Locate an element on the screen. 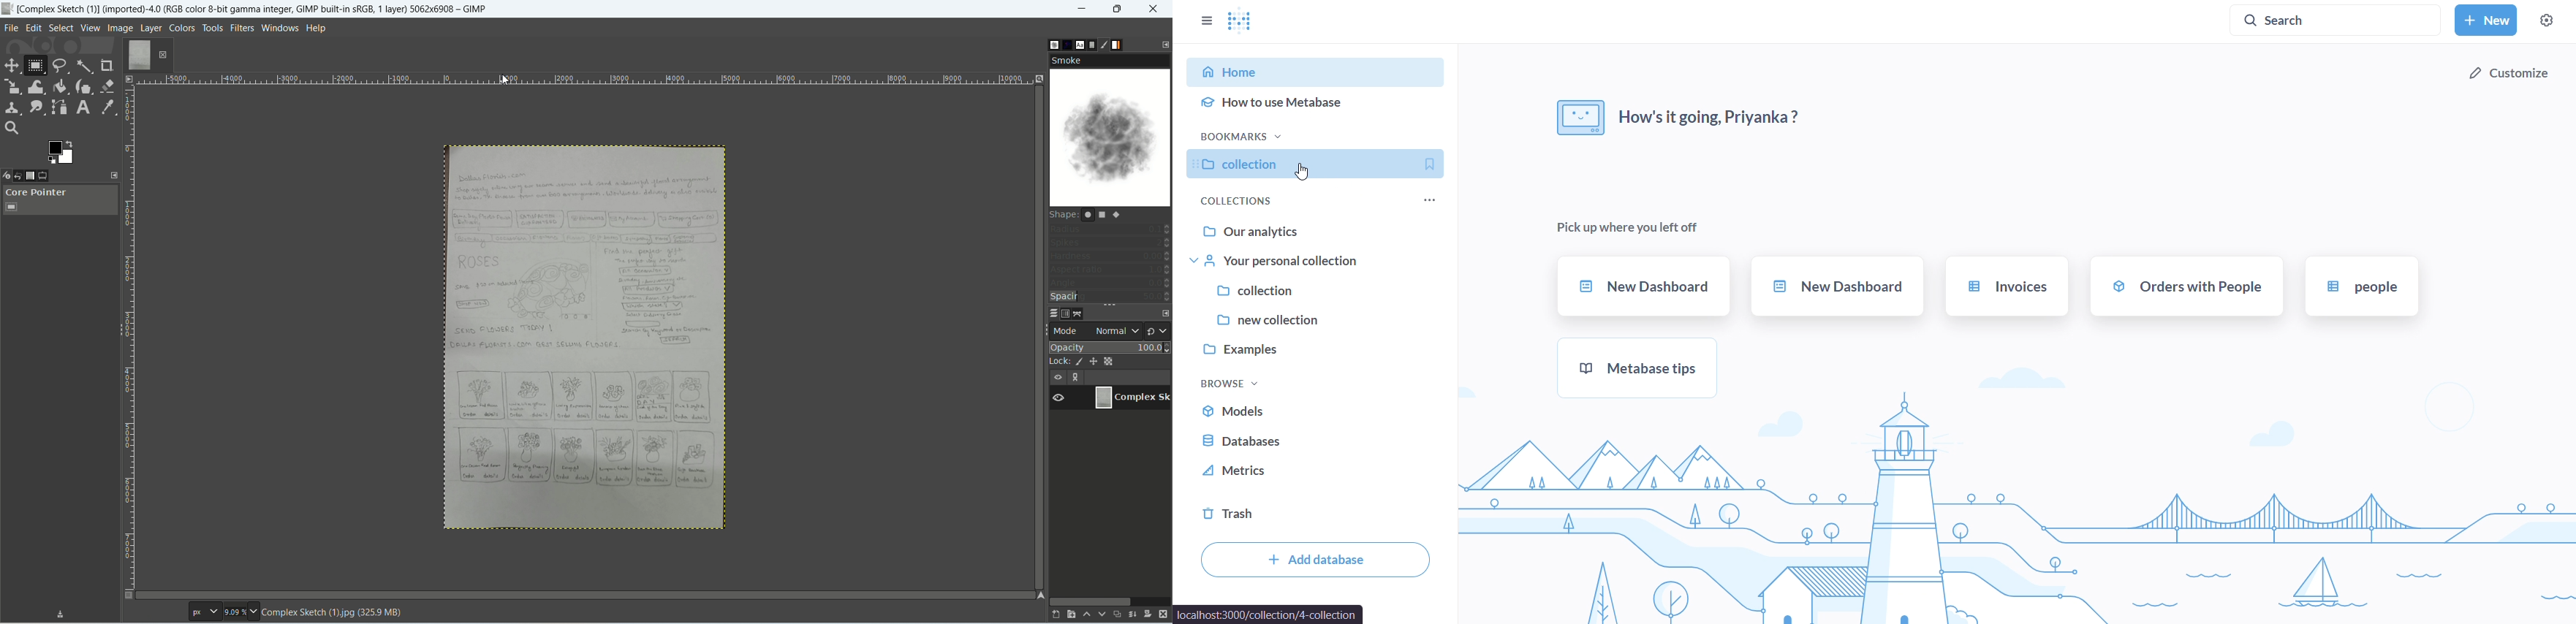 This screenshot has width=2576, height=644. layer is located at coordinates (152, 29).